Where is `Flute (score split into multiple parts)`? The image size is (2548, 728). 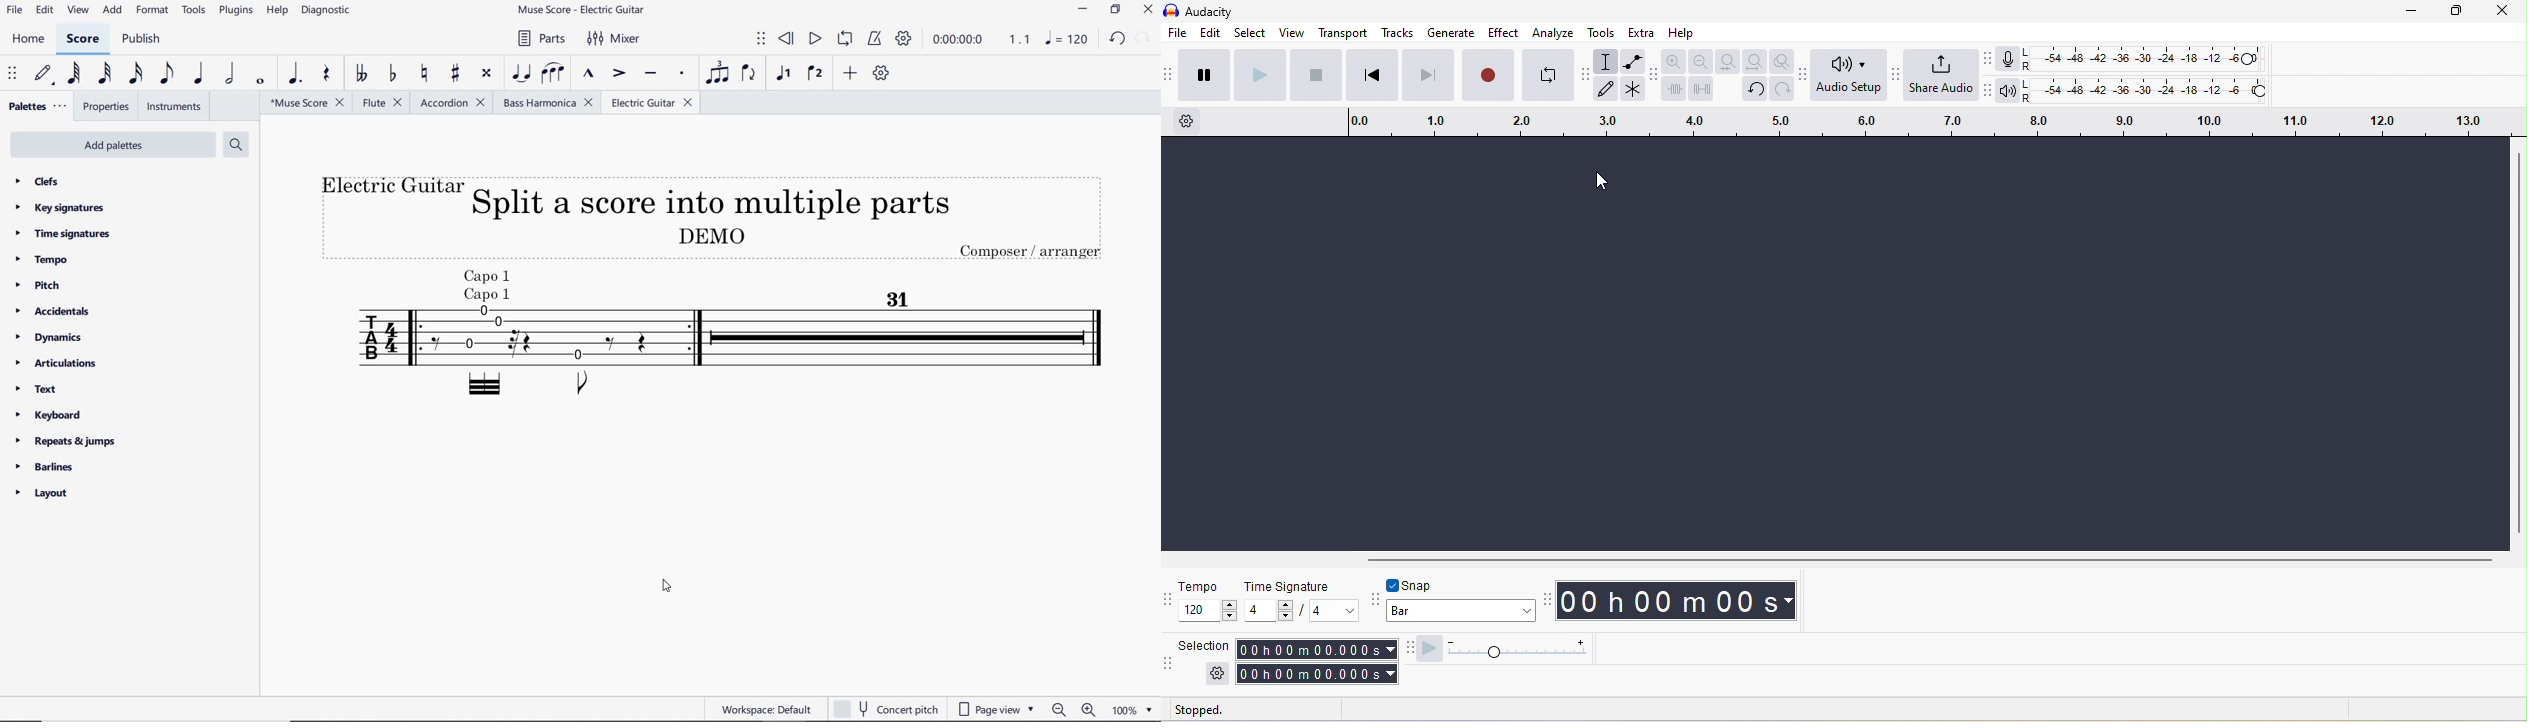 Flute (score split into multiple parts) is located at coordinates (380, 104).